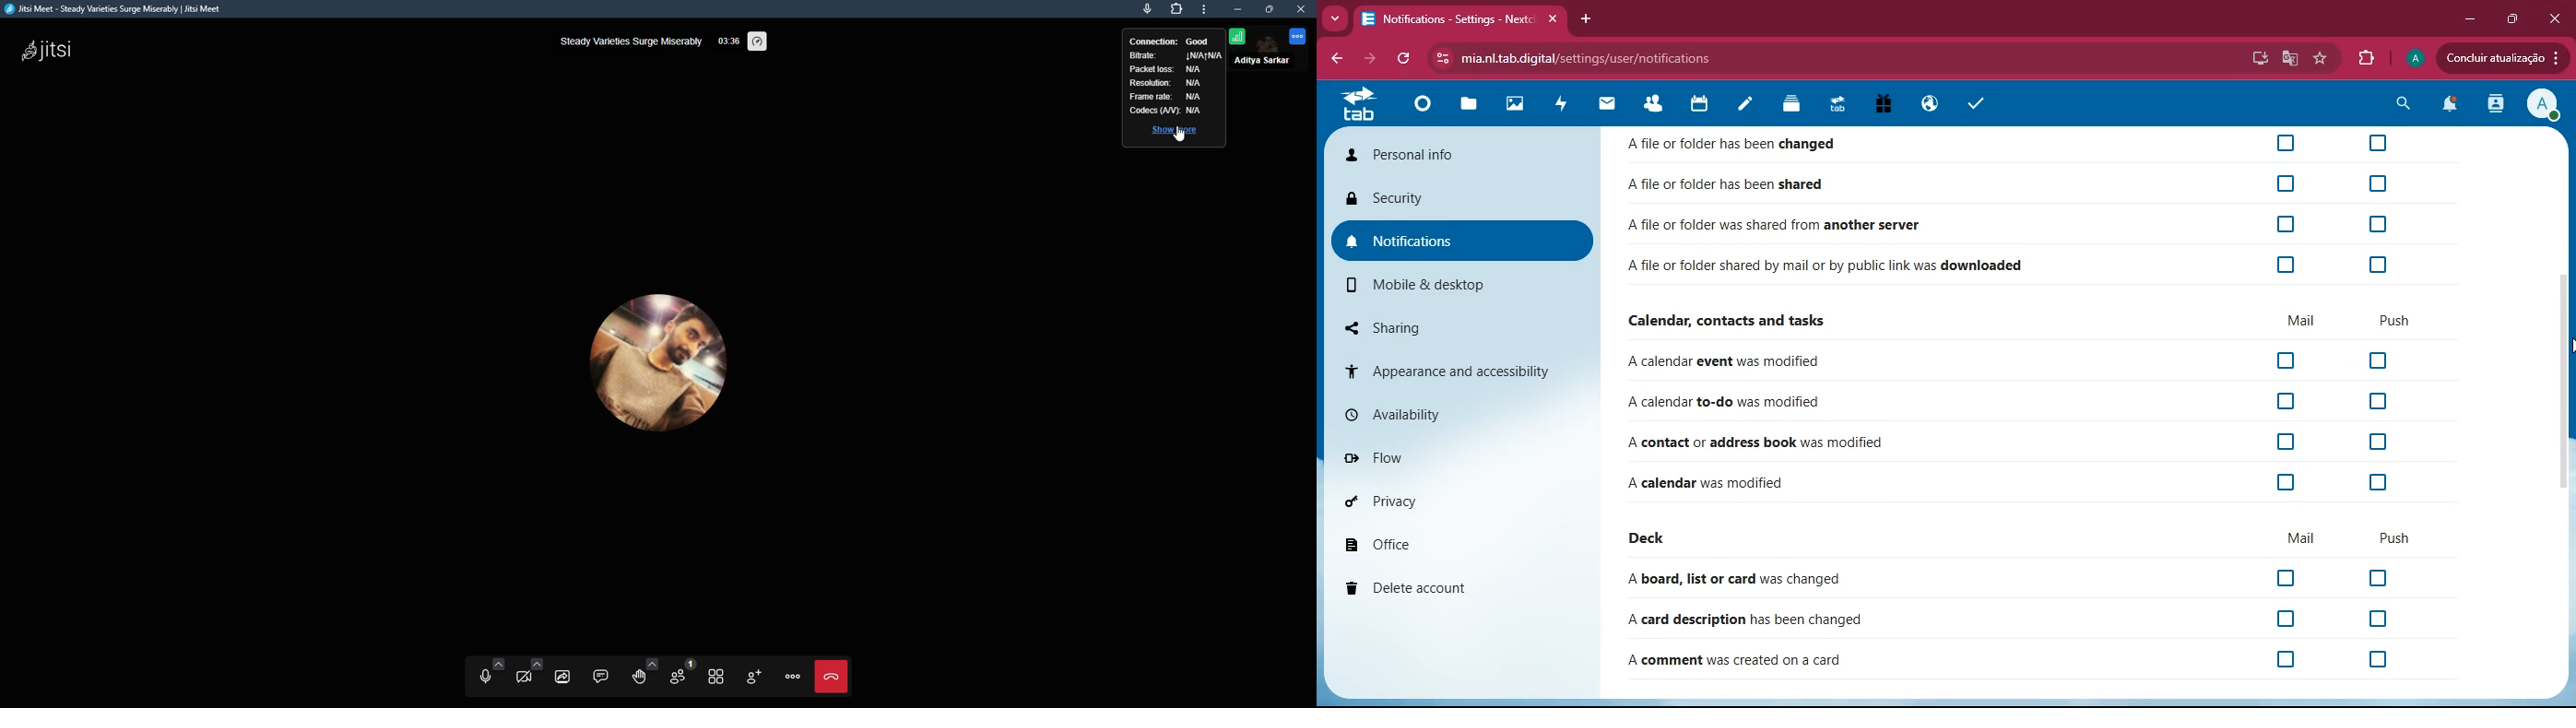 The image size is (2576, 728). I want to click on google translate, so click(2287, 60).